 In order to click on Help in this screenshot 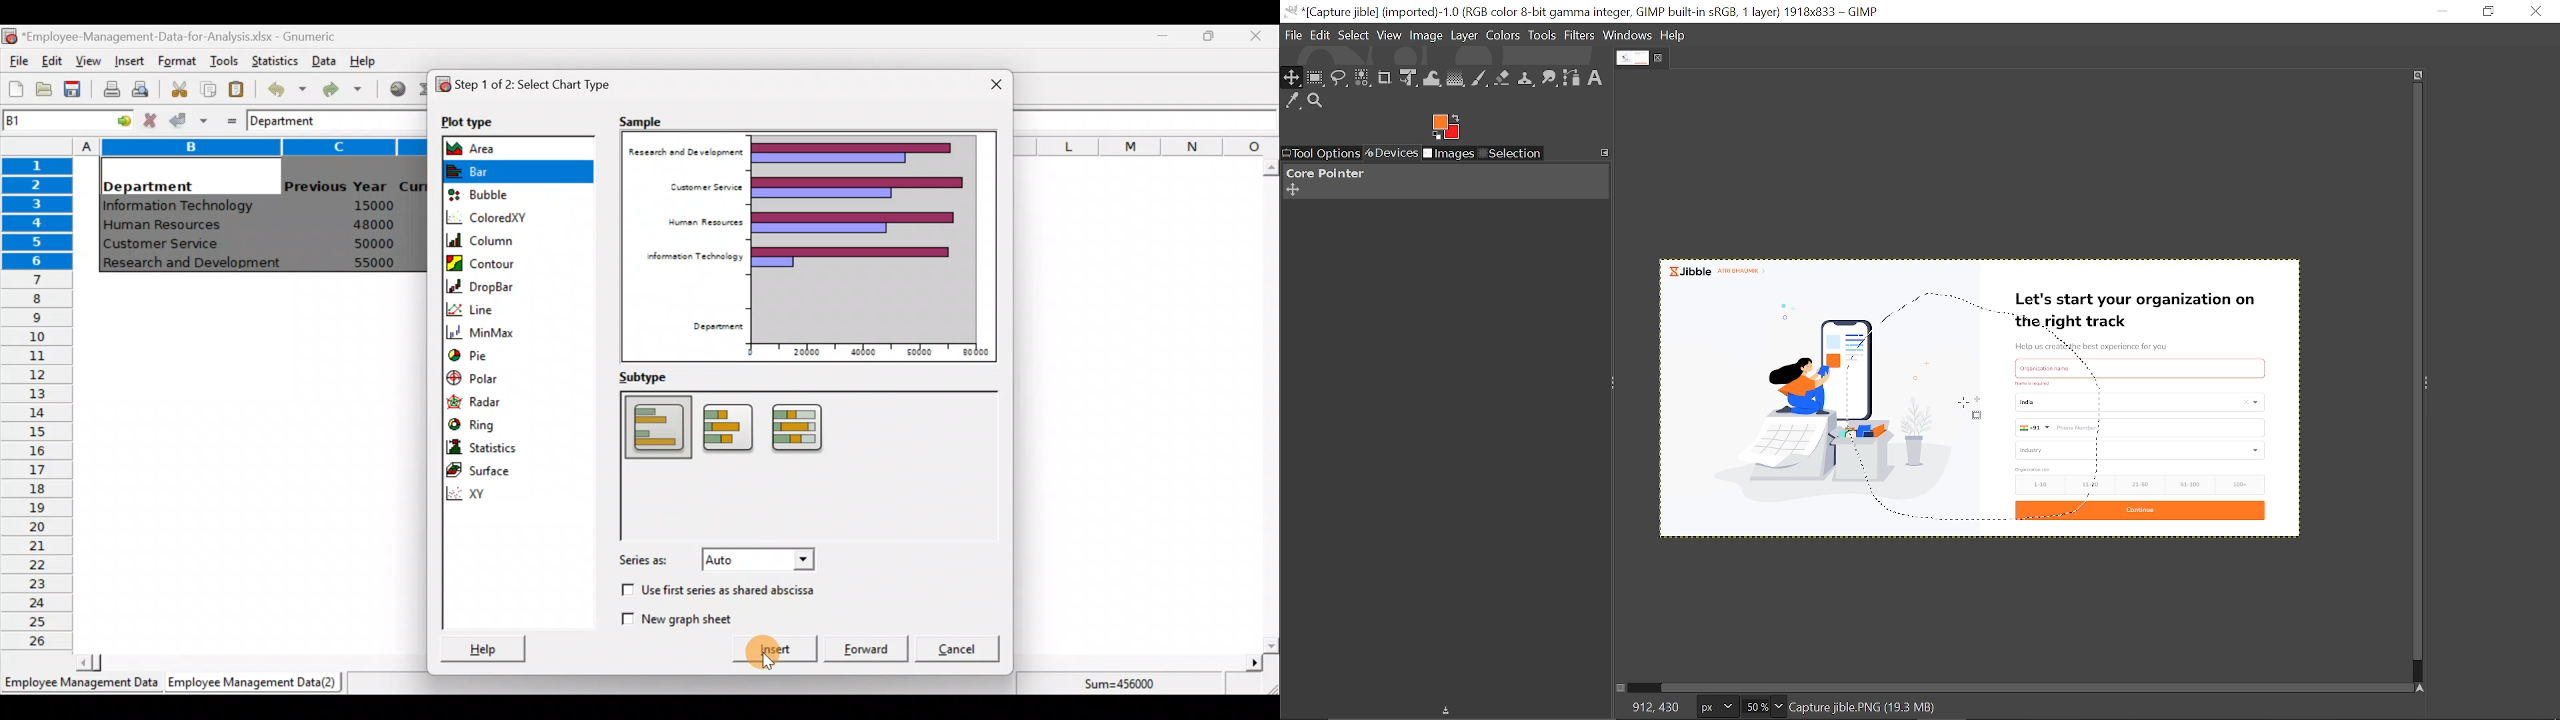, I will do `click(481, 647)`.